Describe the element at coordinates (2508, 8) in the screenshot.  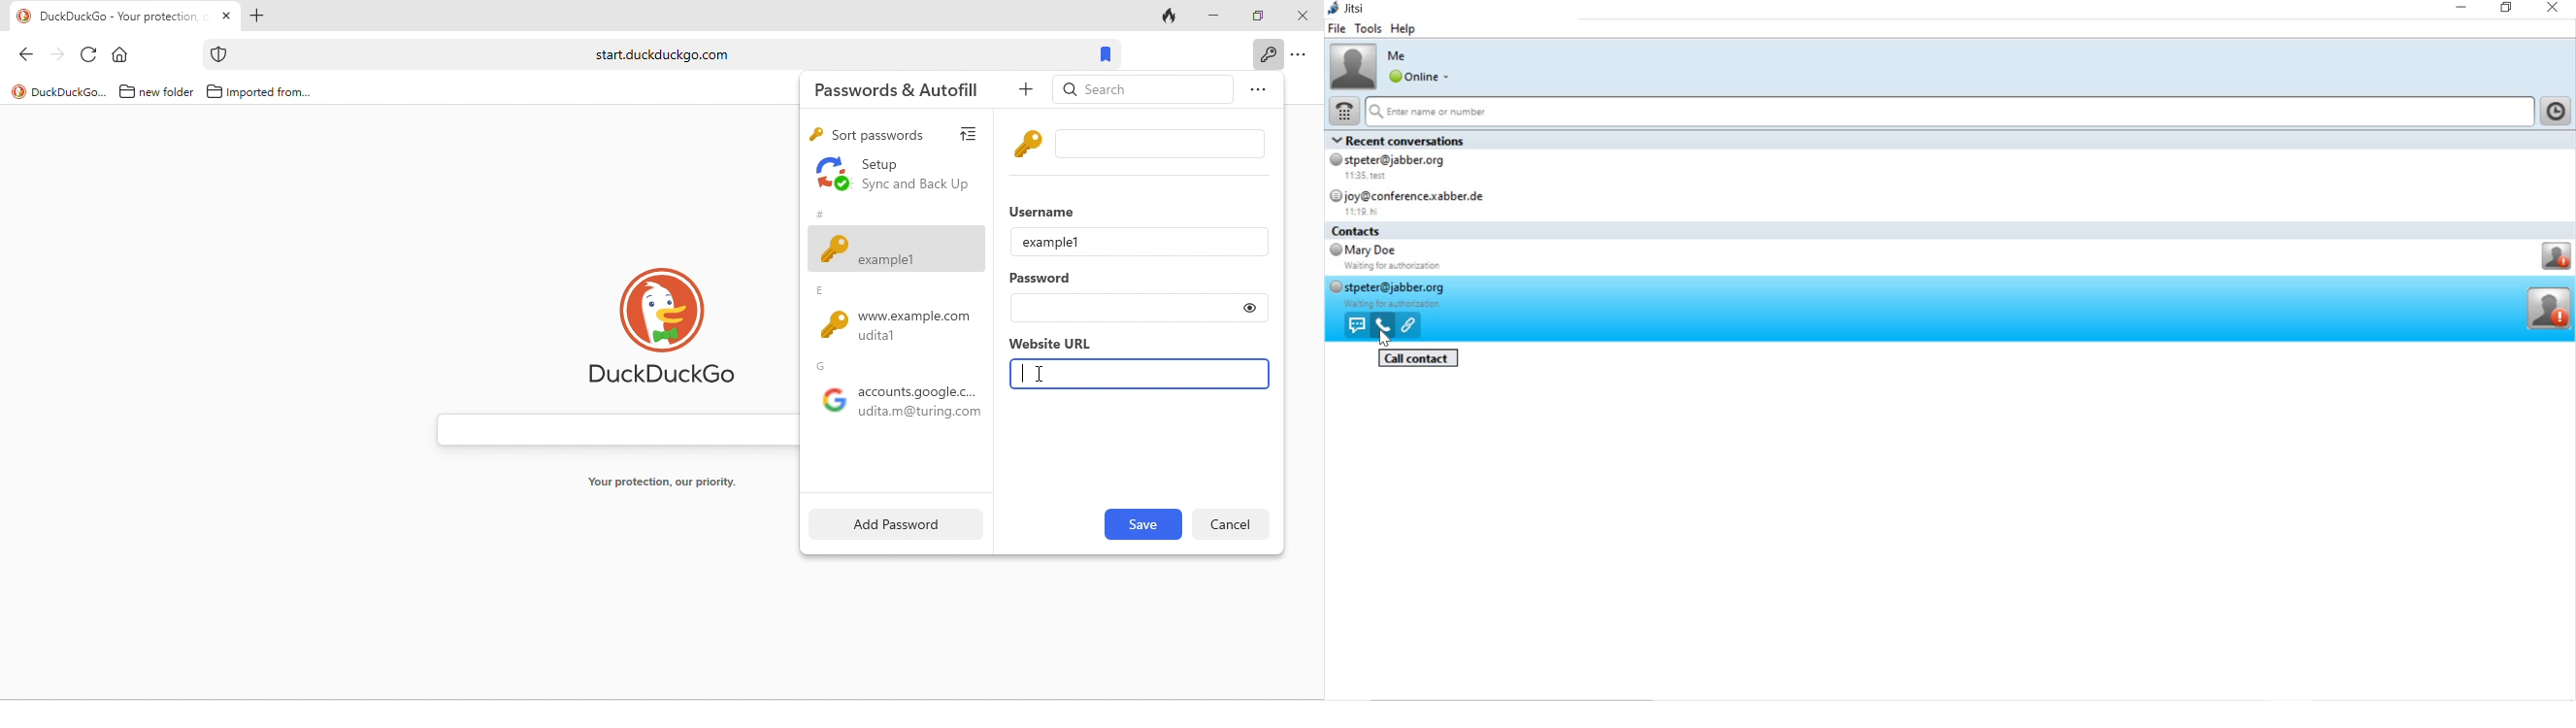
I see `restore down` at that location.